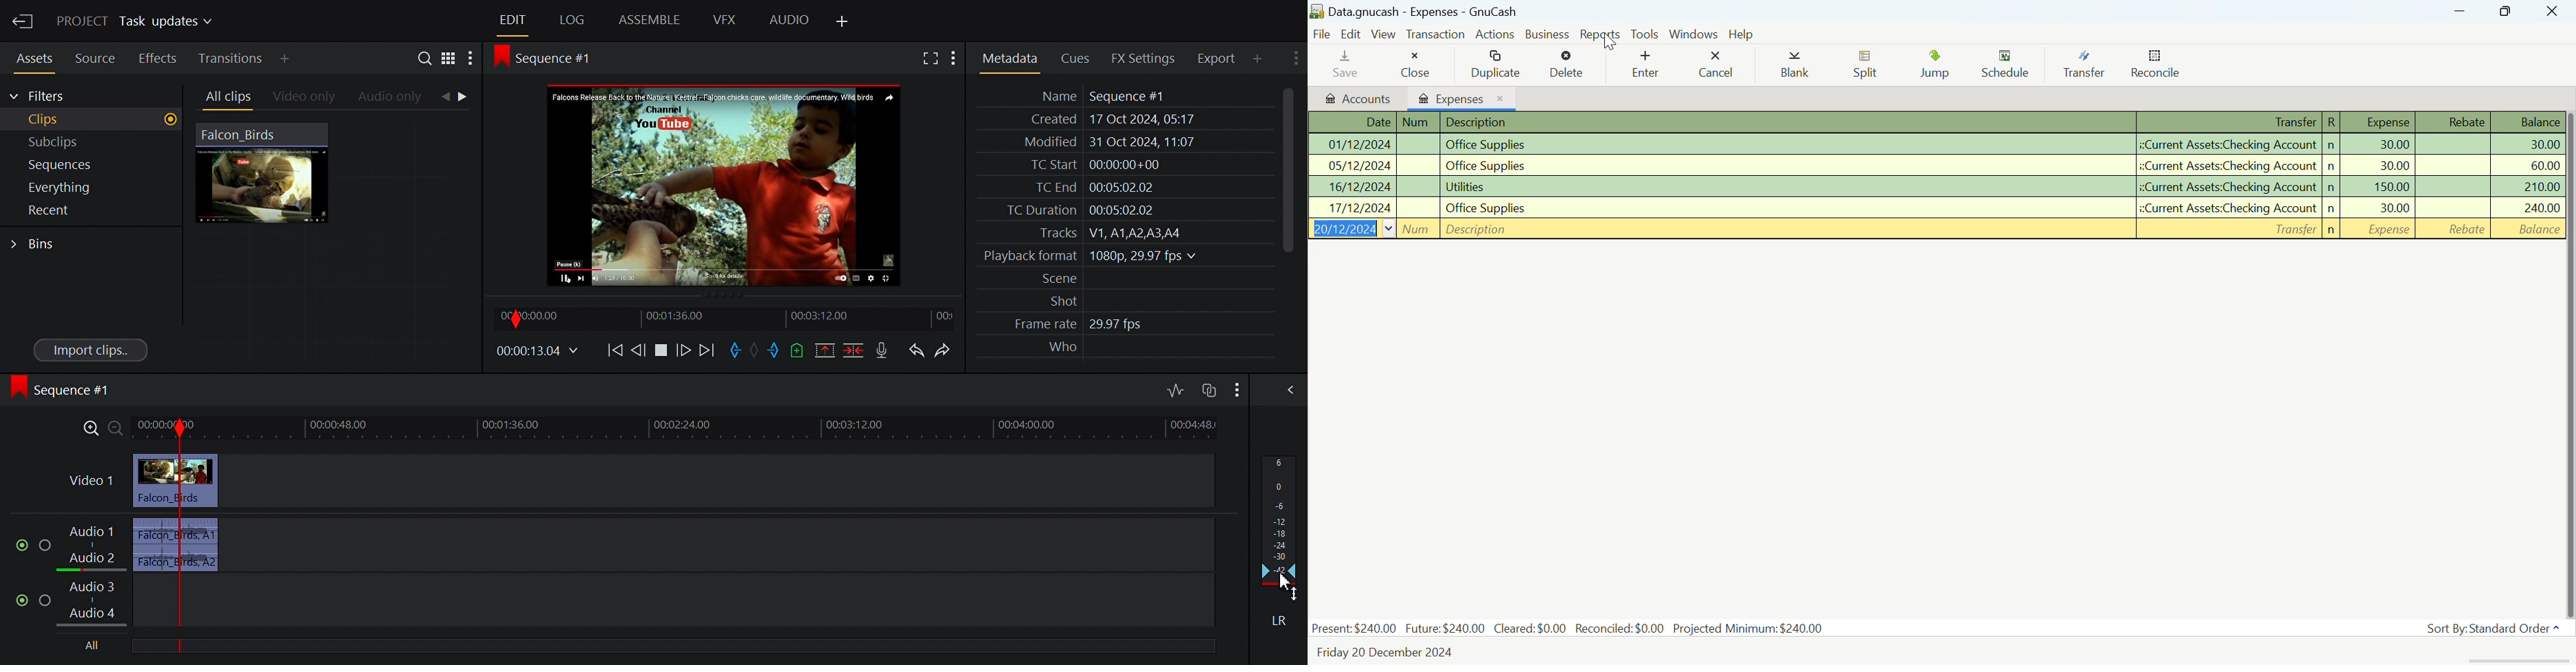  What do you see at coordinates (89, 429) in the screenshot?
I see `Zoom in` at bounding box center [89, 429].